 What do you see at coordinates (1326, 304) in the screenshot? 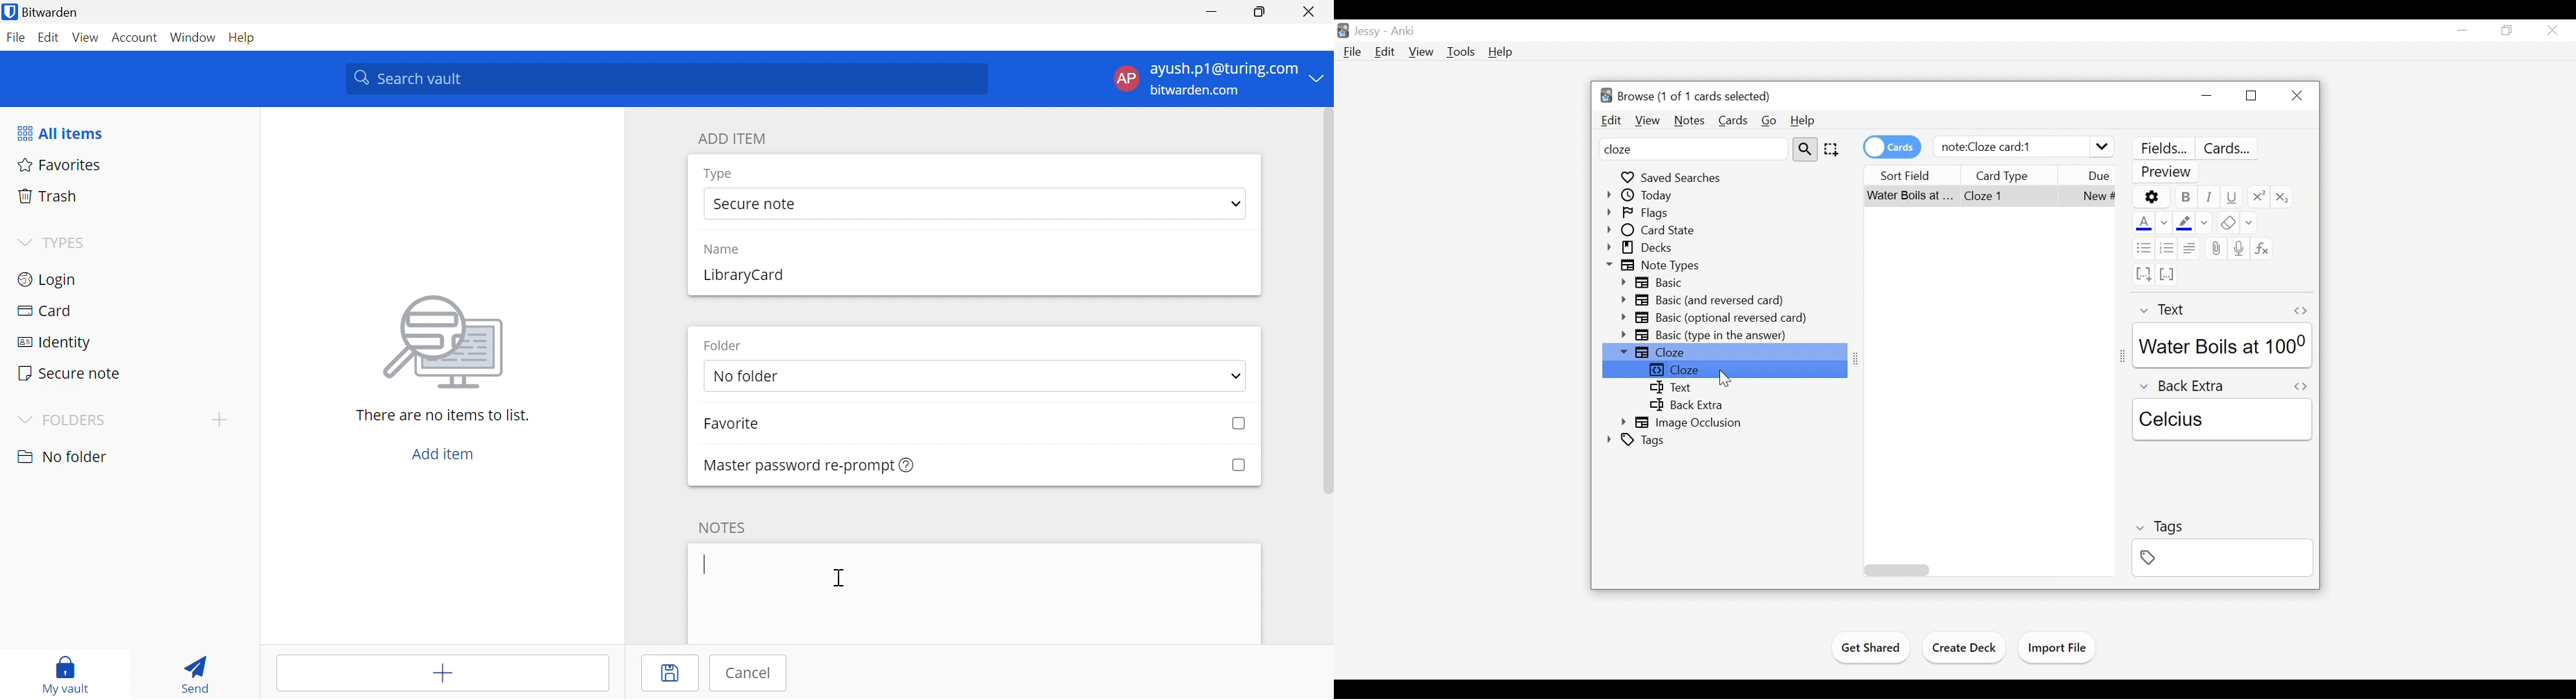
I see `Scroll Bar` at bounding box center [1326, 304].